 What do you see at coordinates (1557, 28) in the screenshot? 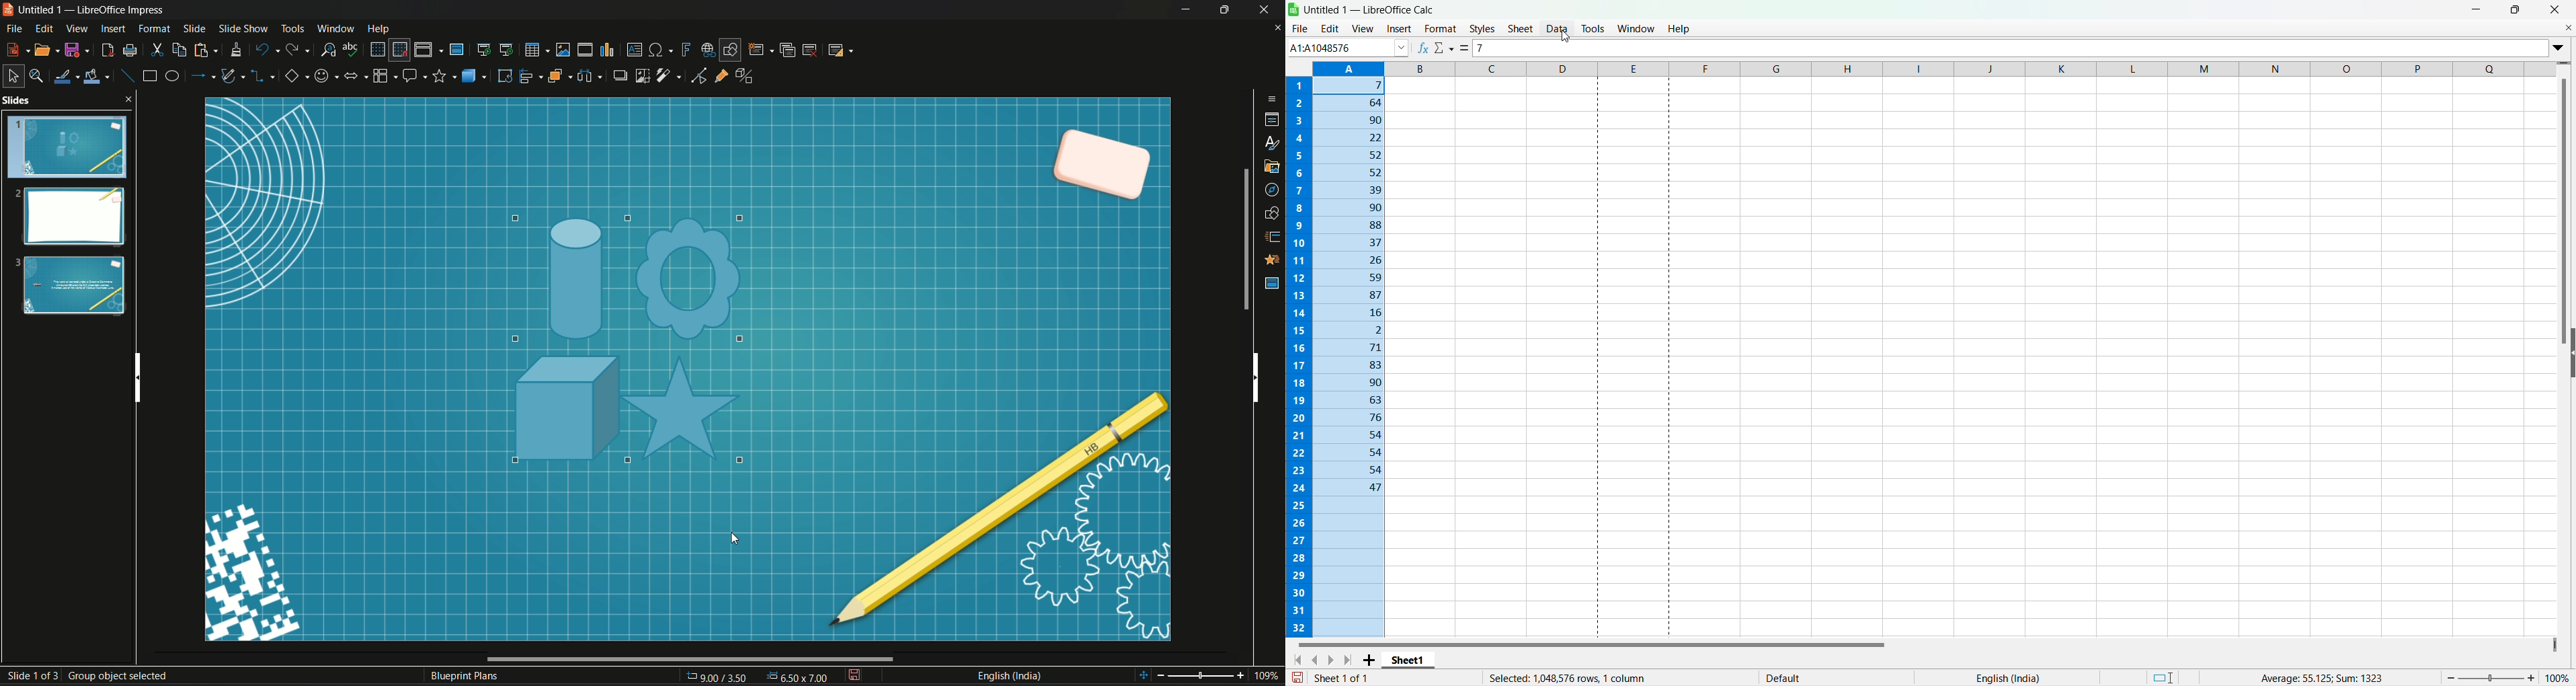
I see `Data` at bounding box center [1557, 28].